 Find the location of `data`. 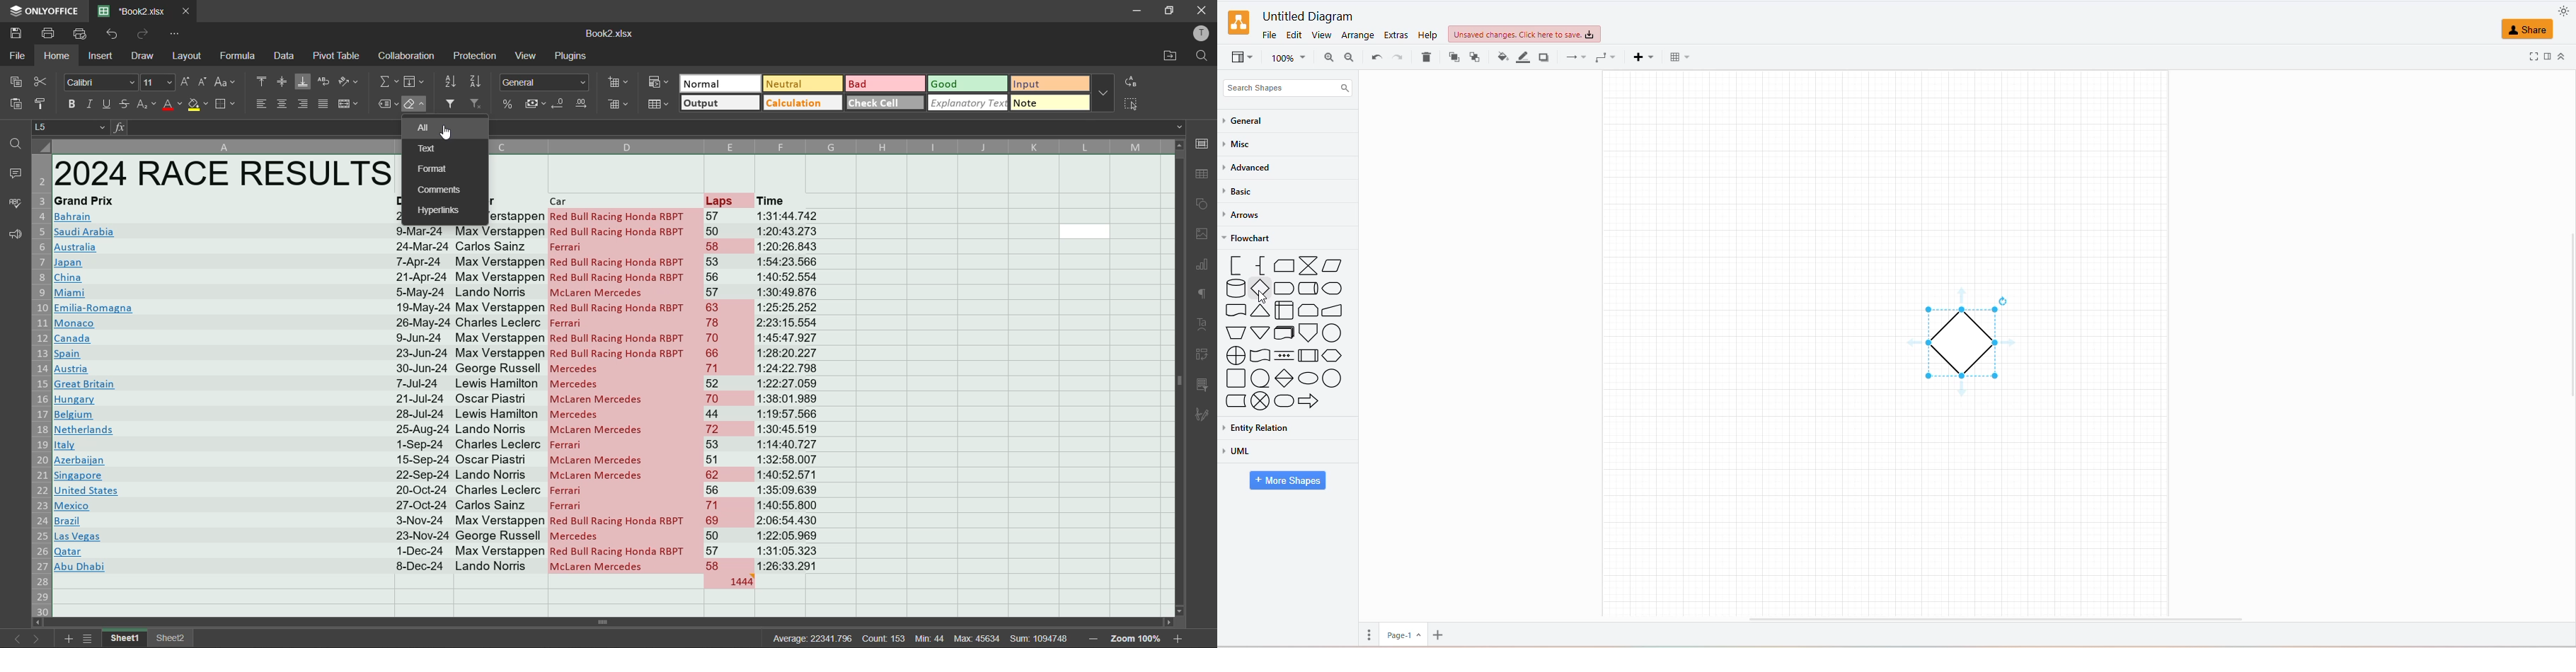

data is located at coordinates (285, 55).